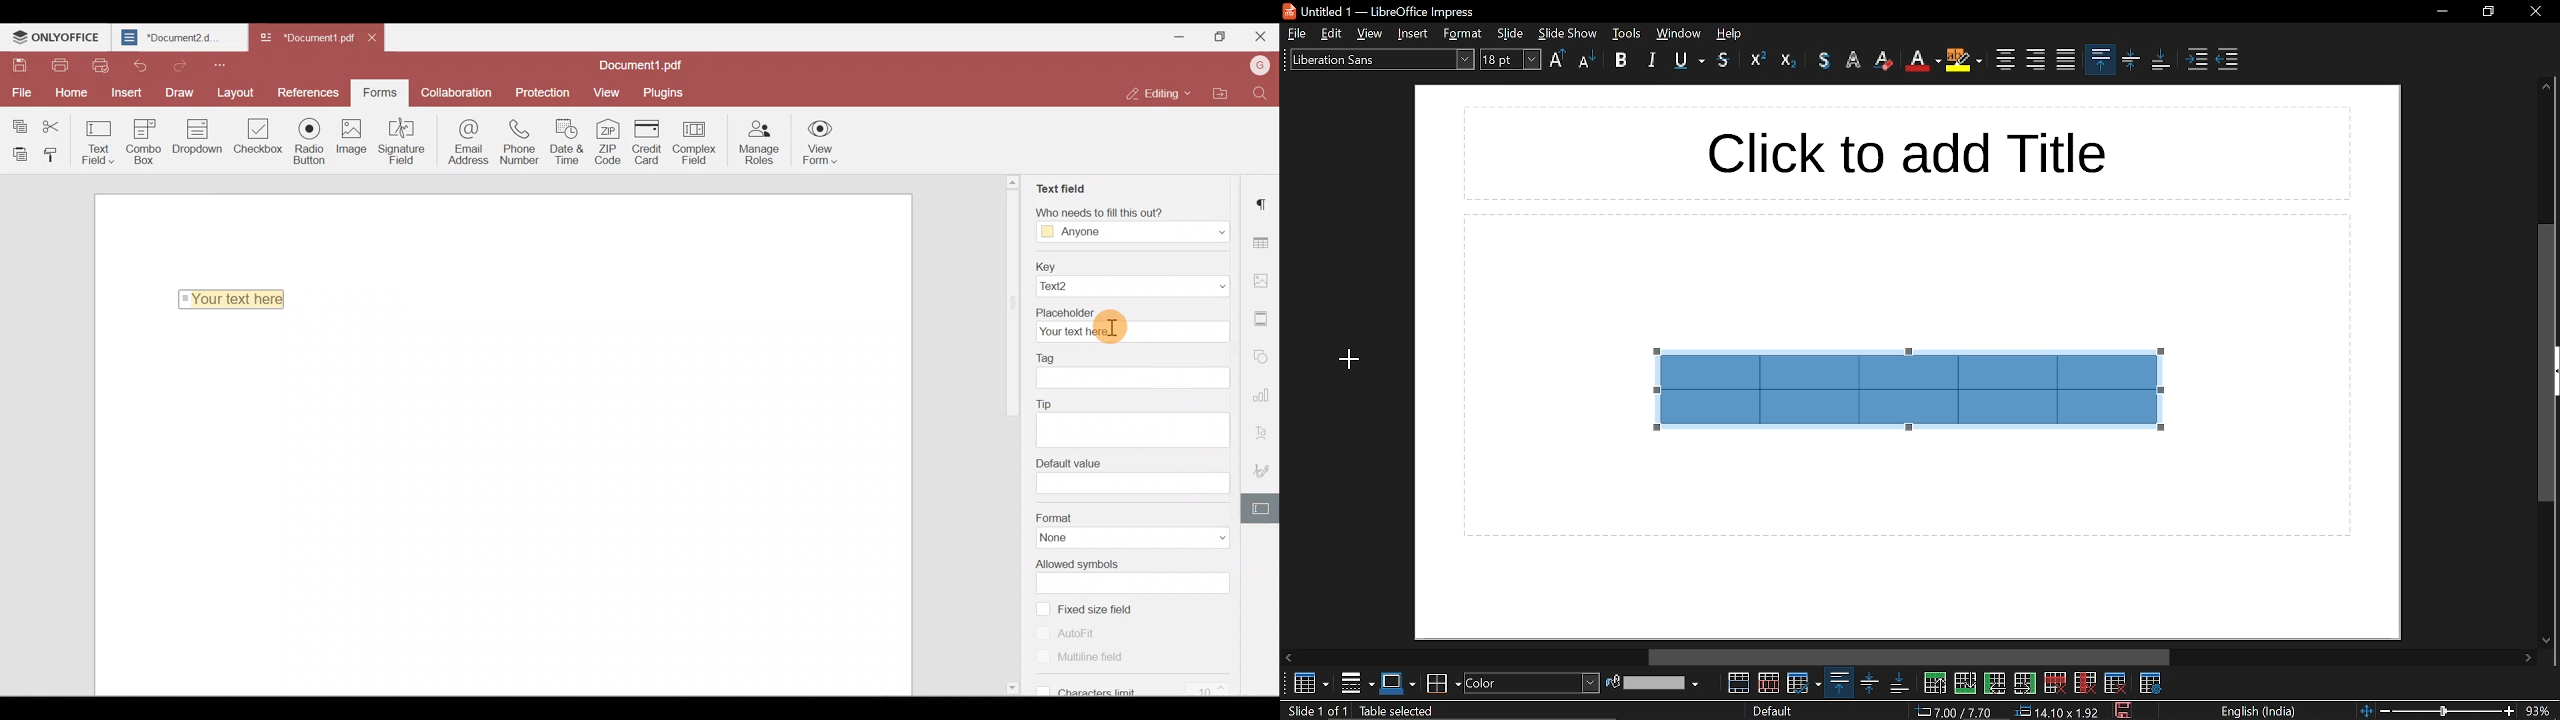 The height and width of the screenshot is (728, 2576). Describe the element at coordinates (311, 142) in the screenshot. I see `Radio button` at that location.